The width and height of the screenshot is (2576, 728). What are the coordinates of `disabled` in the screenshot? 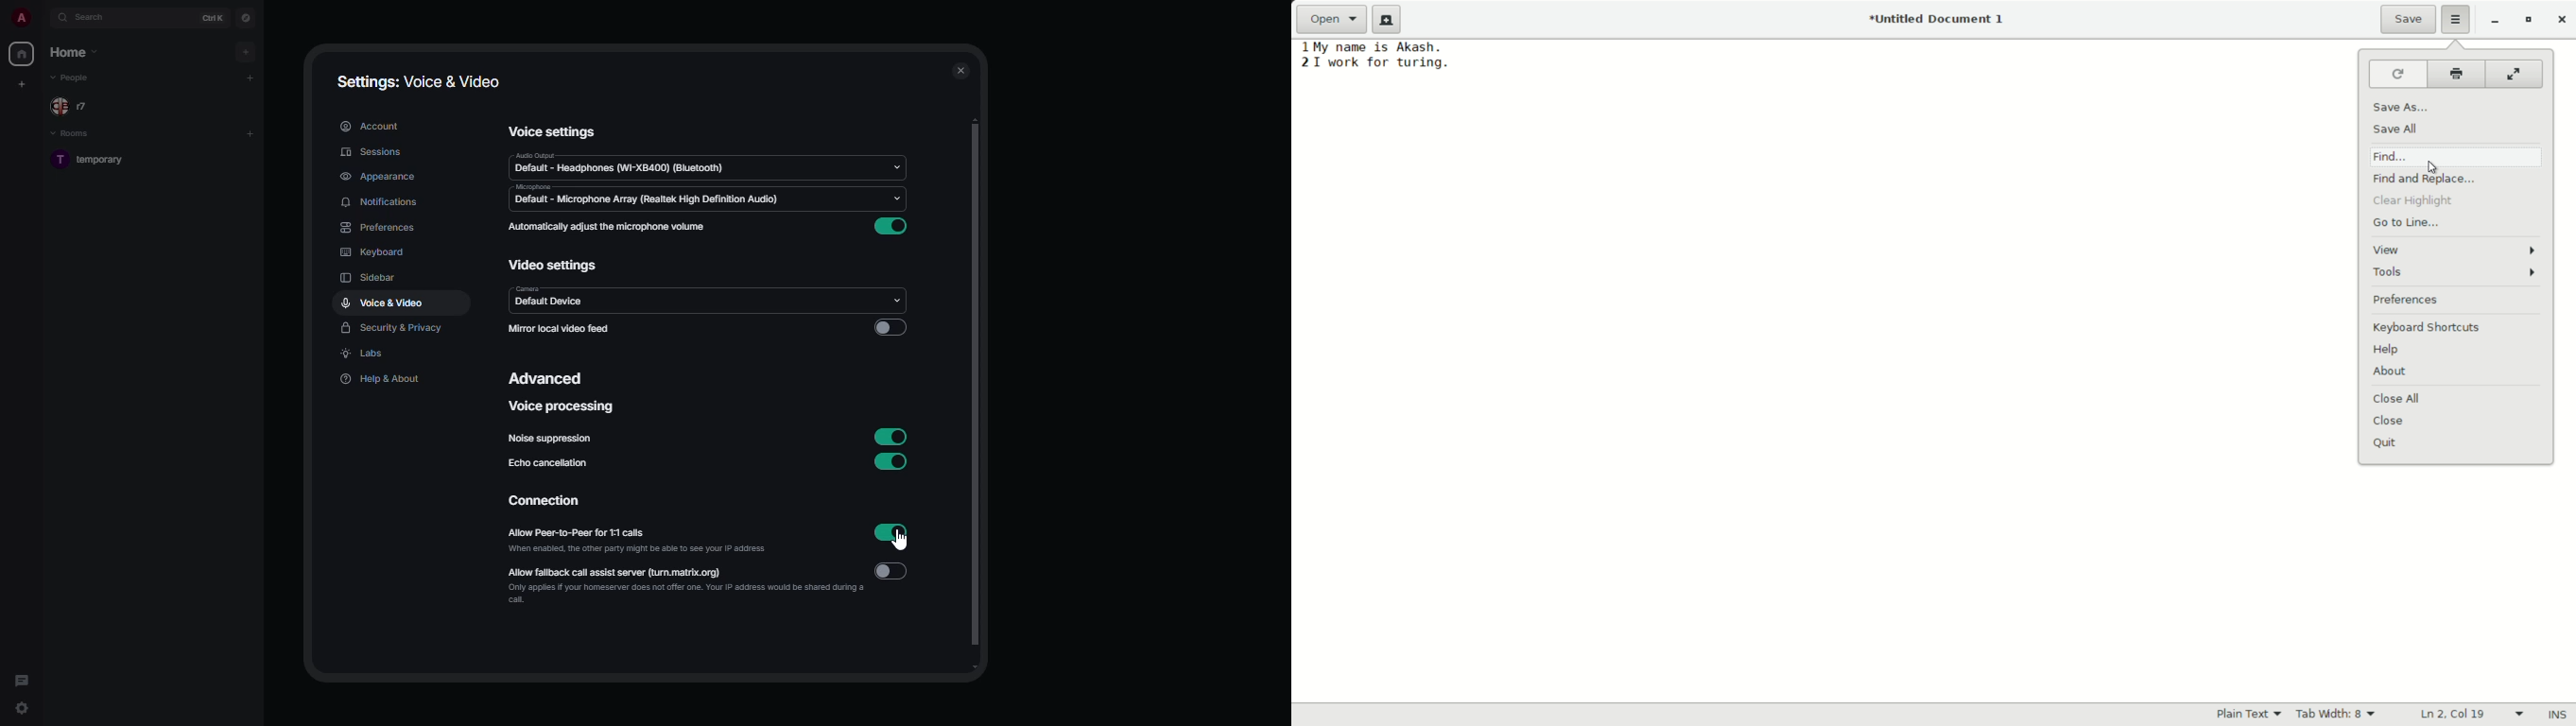 It's located at (894, 573).